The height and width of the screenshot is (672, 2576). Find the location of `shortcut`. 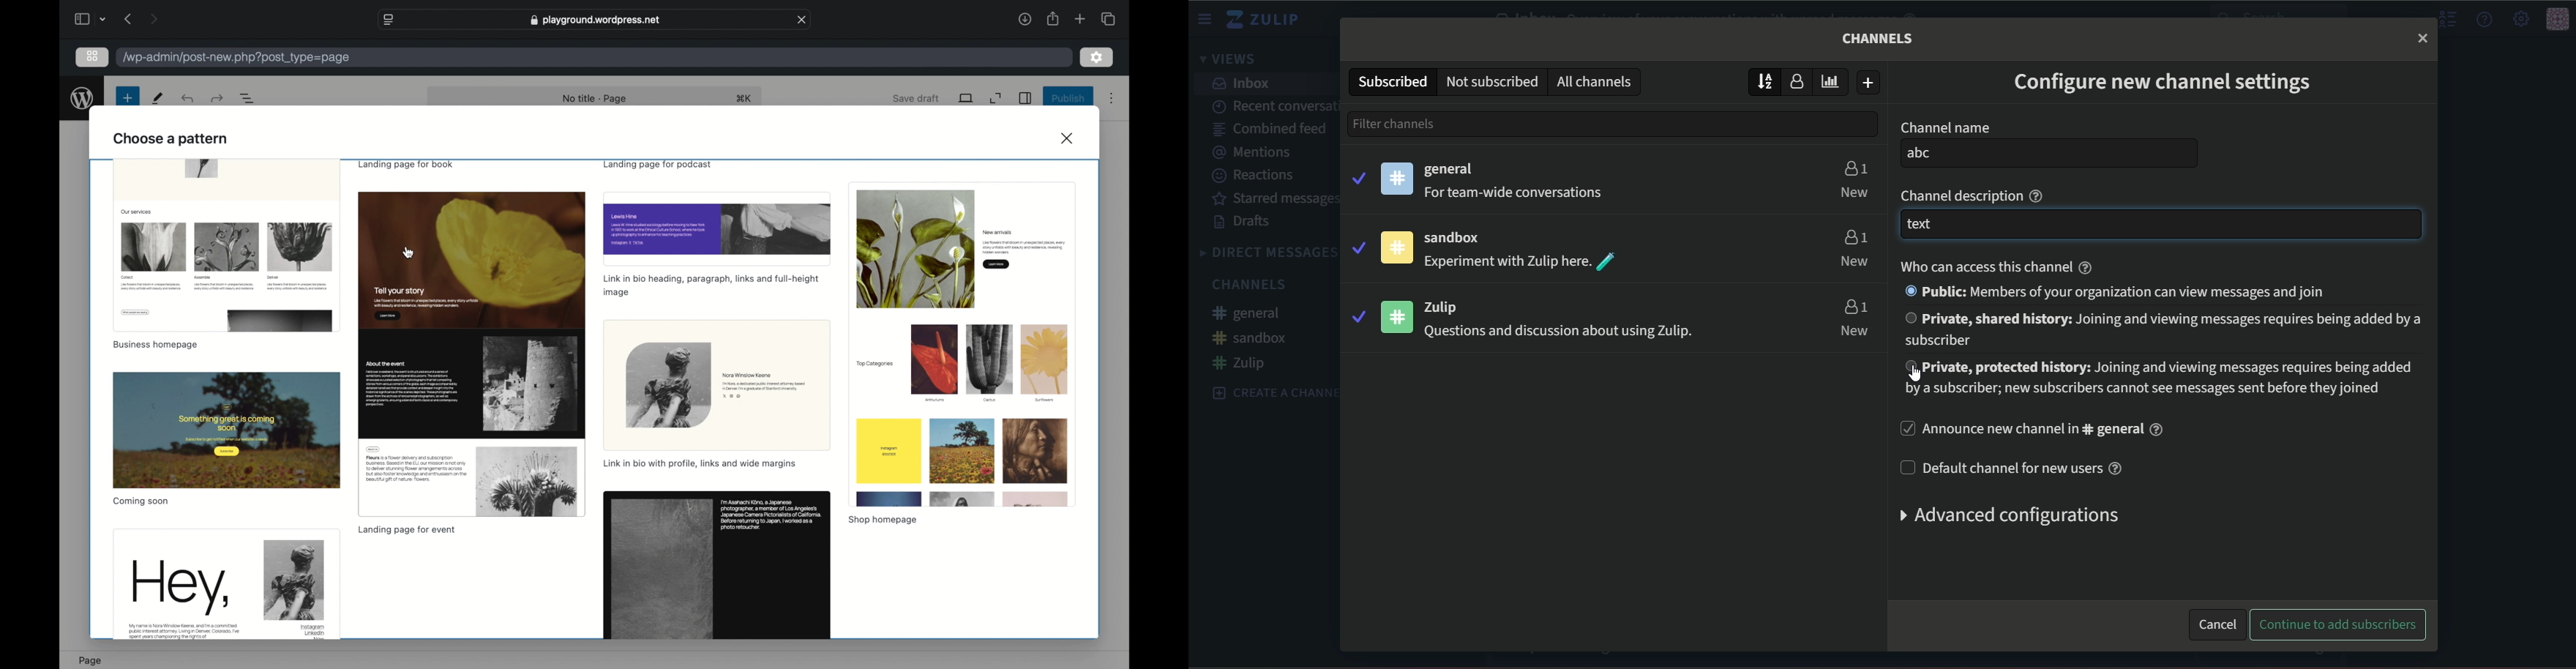

shortcut is located at coordinates (744, 98).